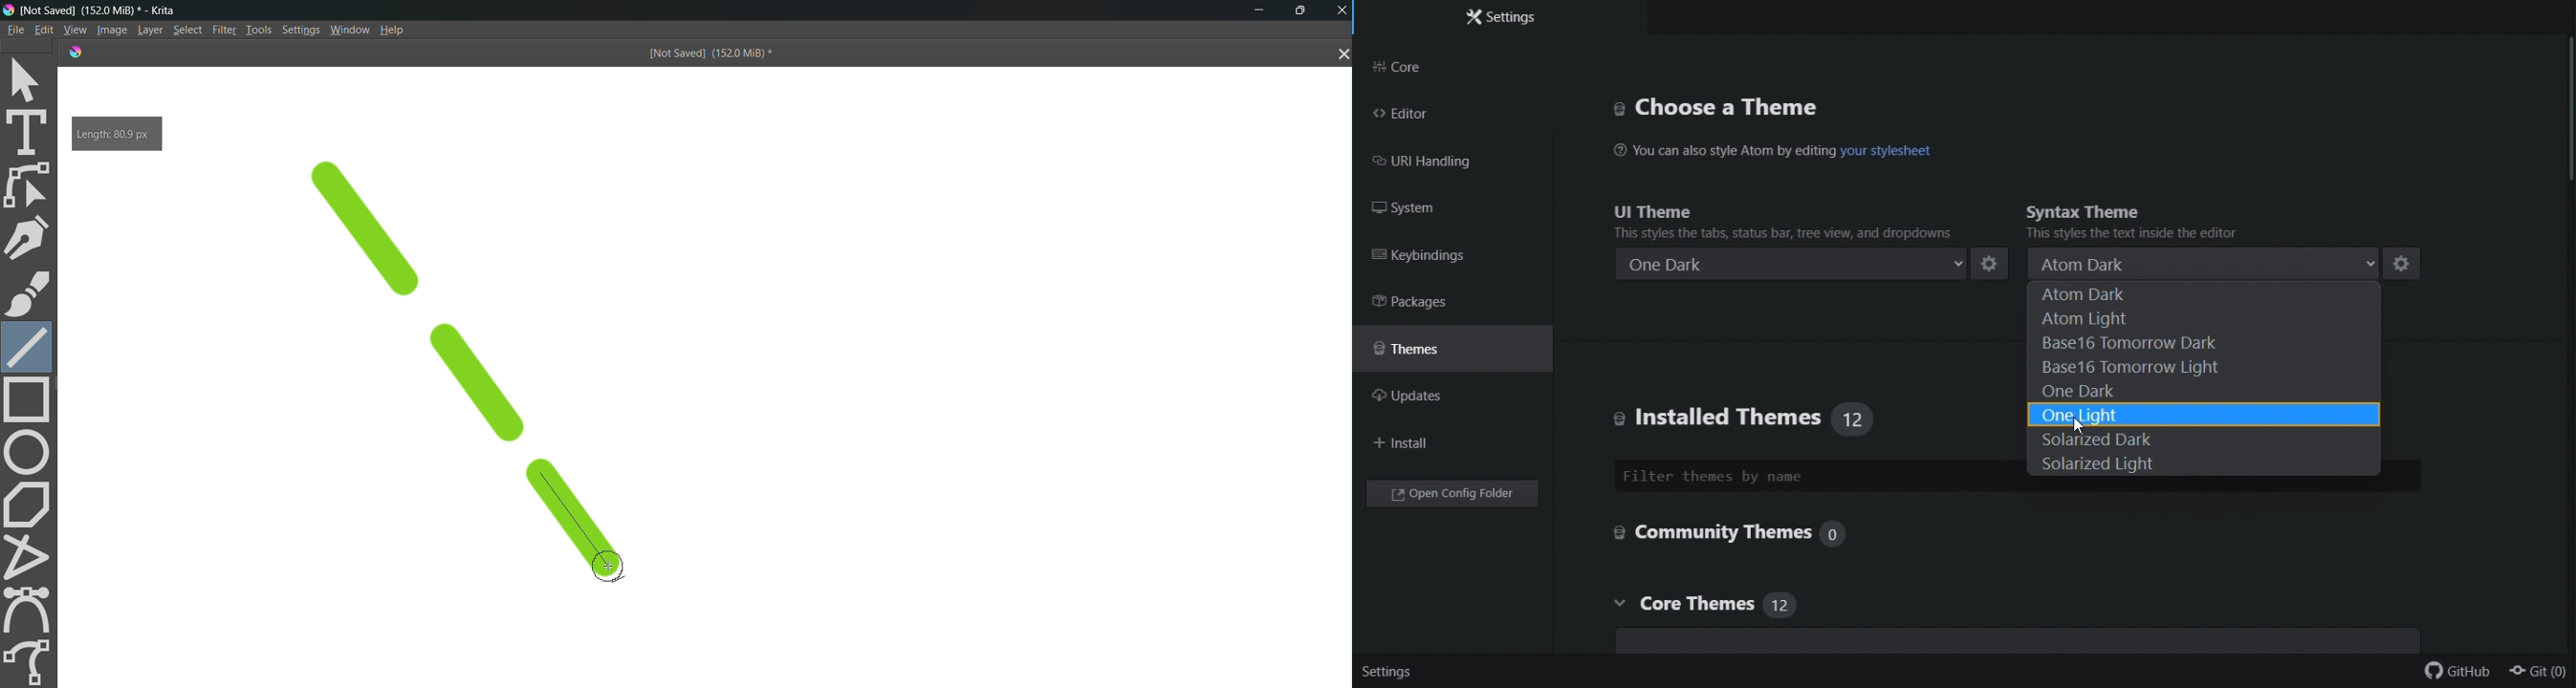 This screenshot has width=2576, height=700. I want to click on maximize, so click(1305, 9).